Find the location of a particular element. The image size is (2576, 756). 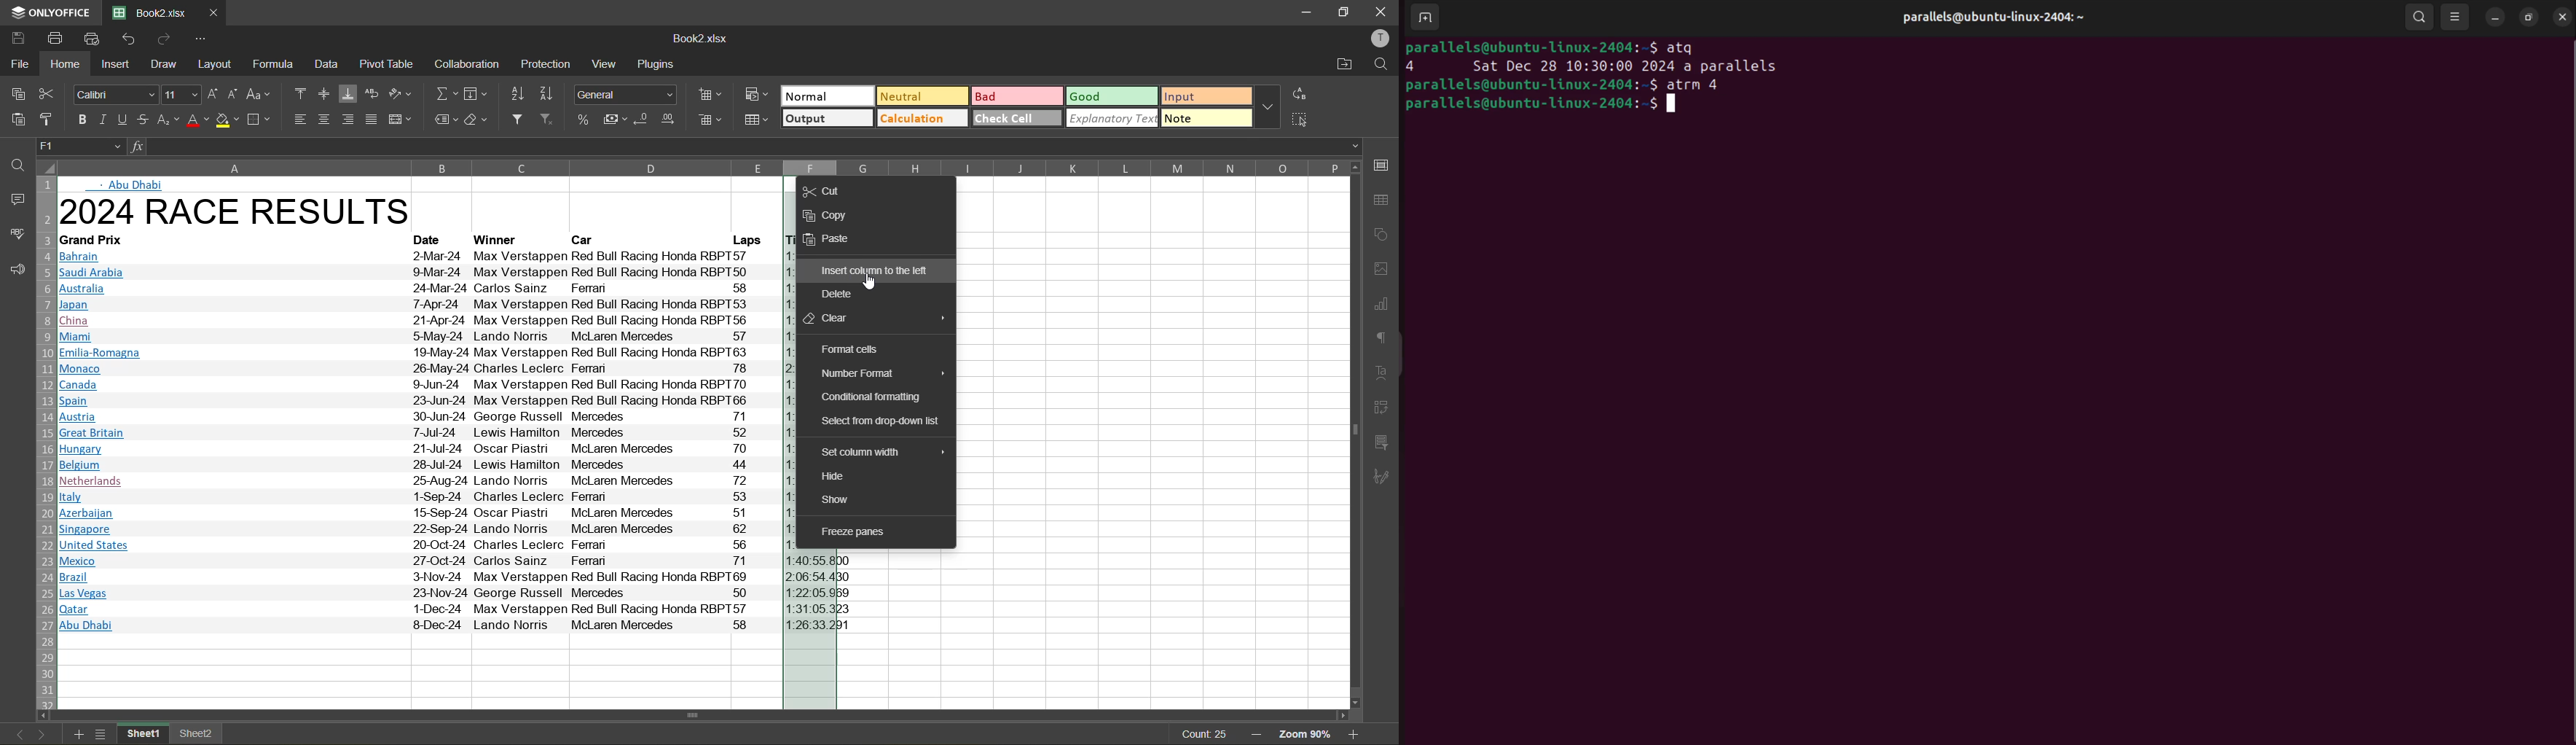

replace is located at coordinates (1303, 95).